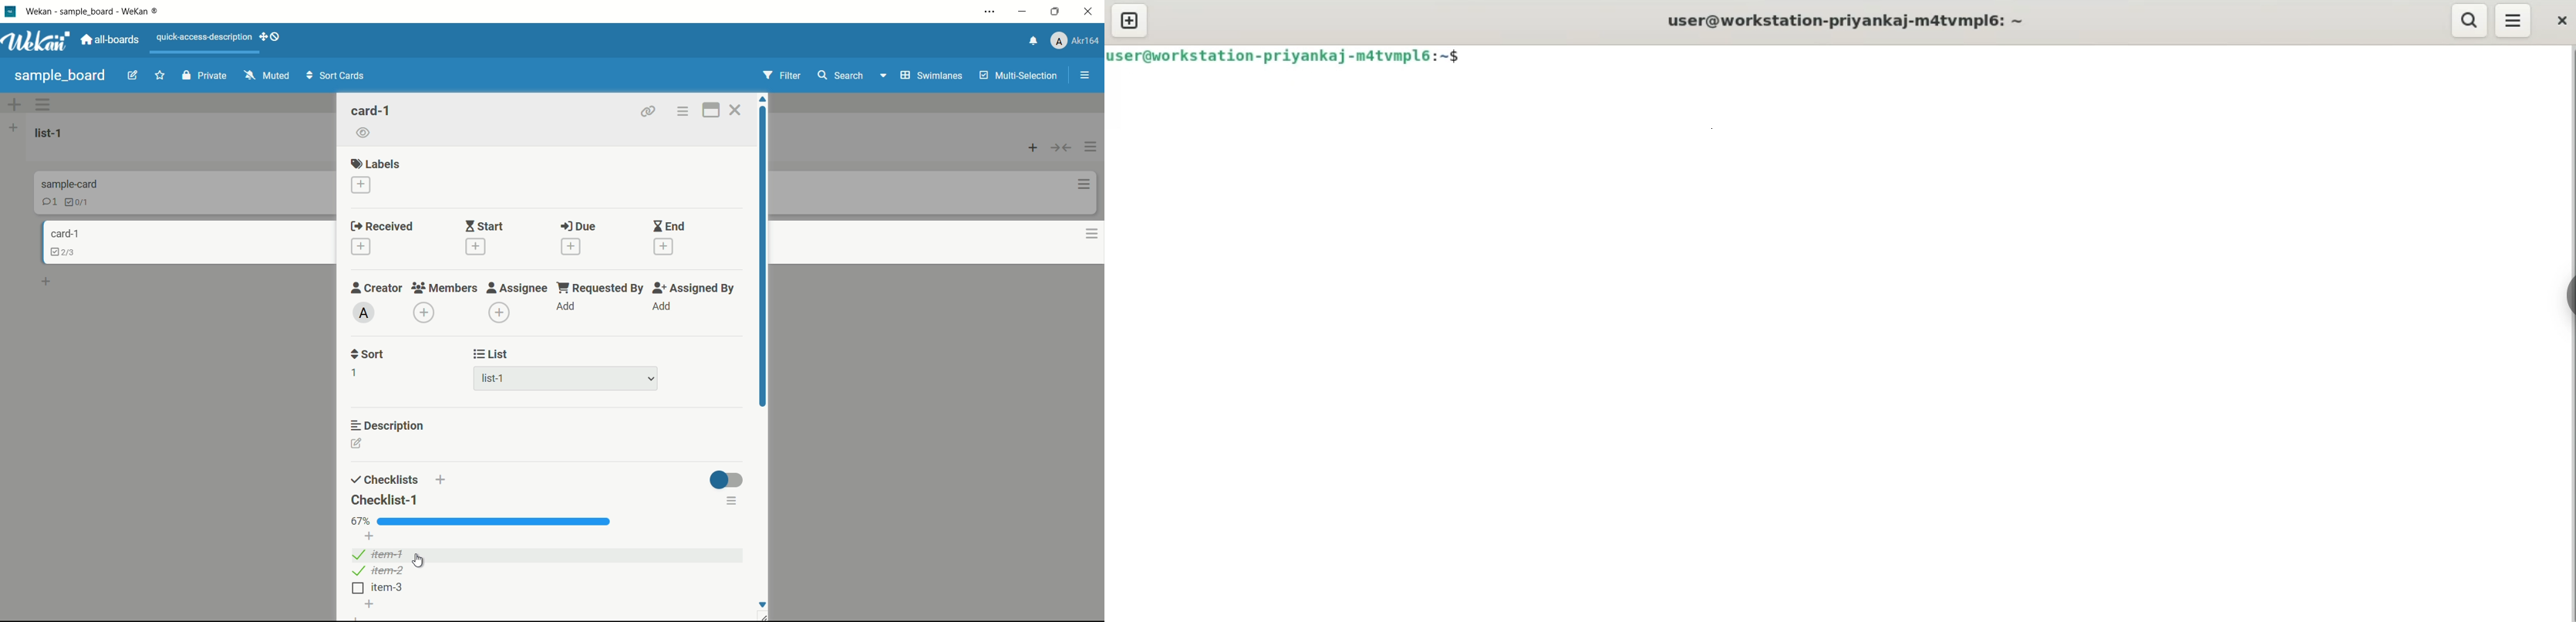 The image size is (2576, 644). I want to click on checklist progress bar, so click(494, 521).